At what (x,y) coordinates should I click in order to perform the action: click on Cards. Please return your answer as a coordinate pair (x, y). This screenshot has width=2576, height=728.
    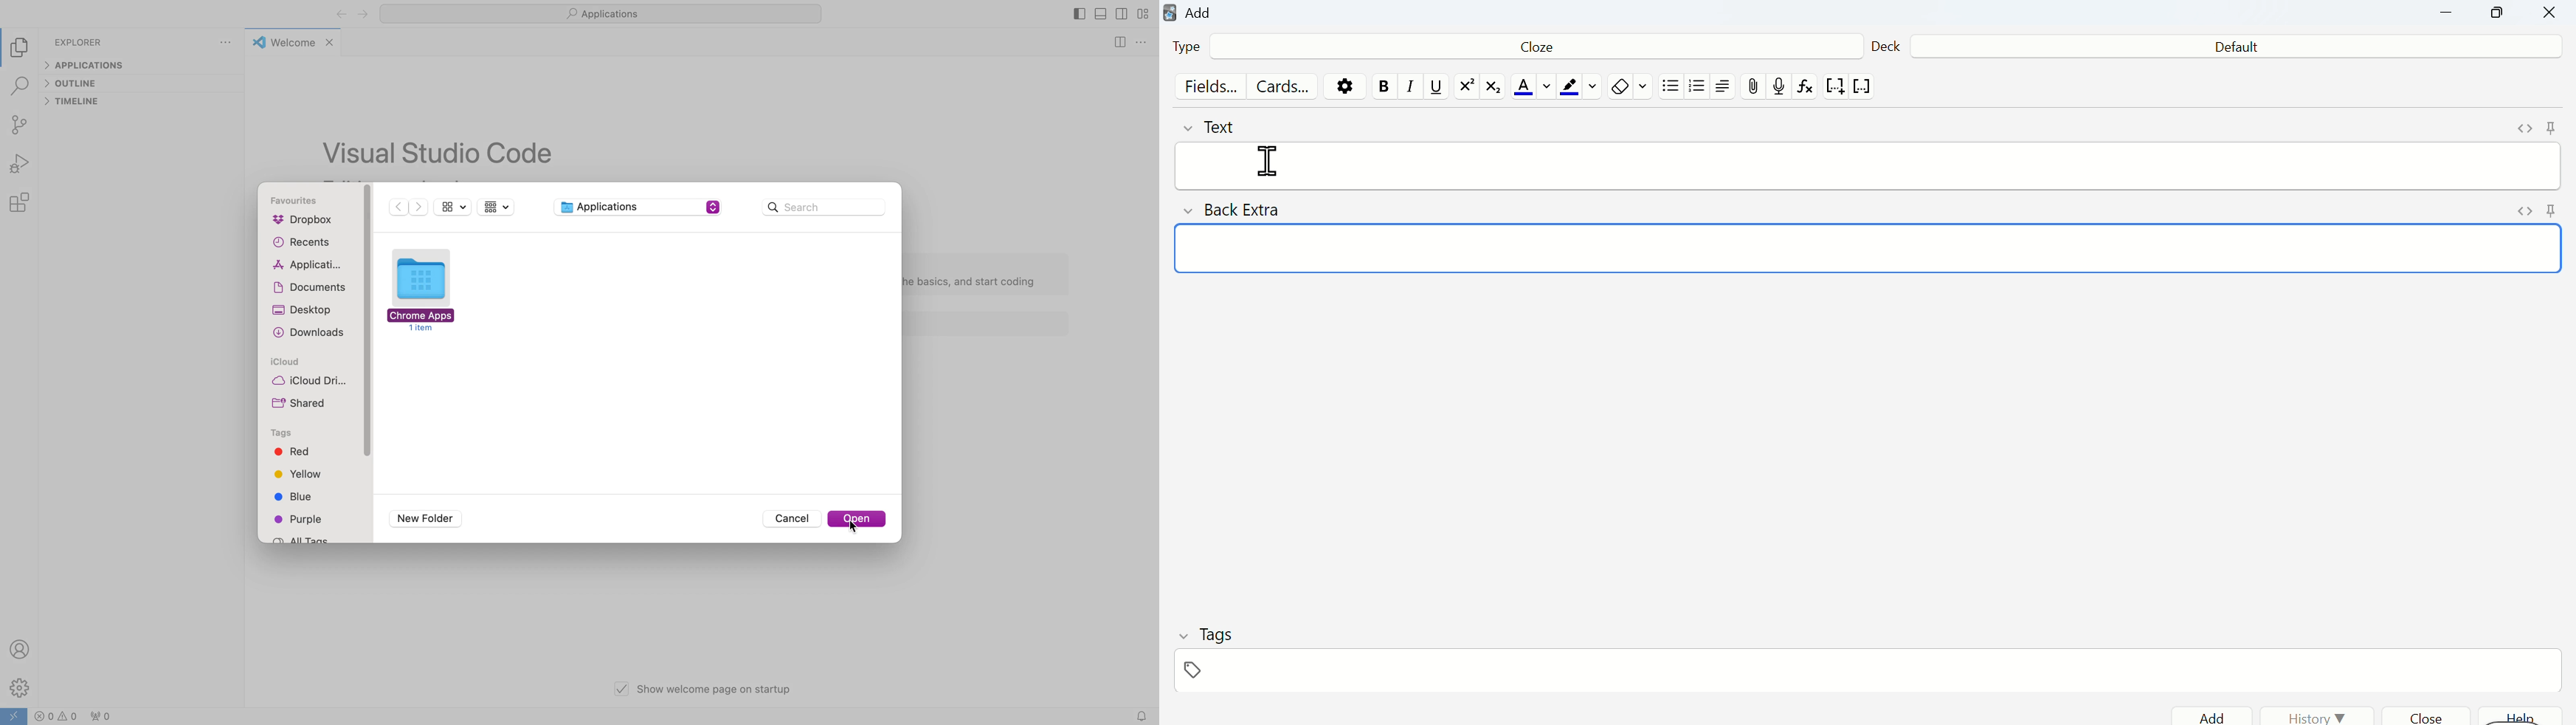
    Looking at the image, I should click on (1282, 87).